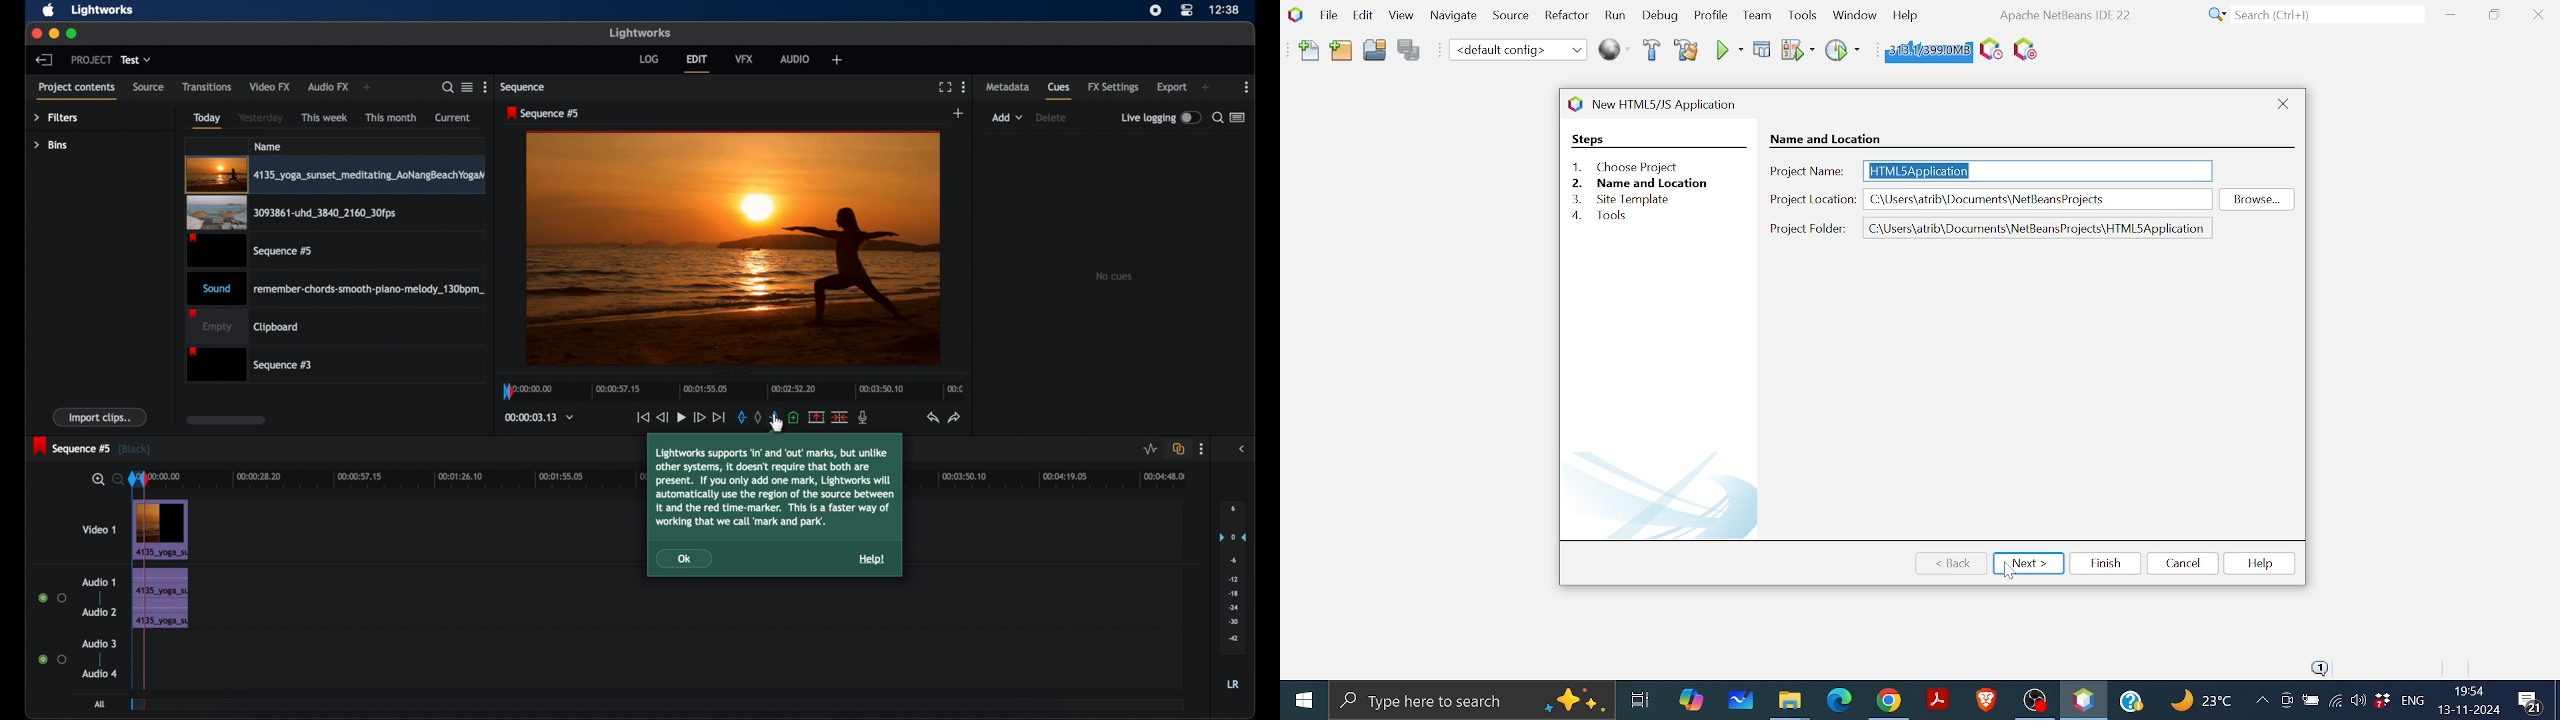 This screenshot has height=728, width=2576. I want to click on audio clip, so click(159, 581).